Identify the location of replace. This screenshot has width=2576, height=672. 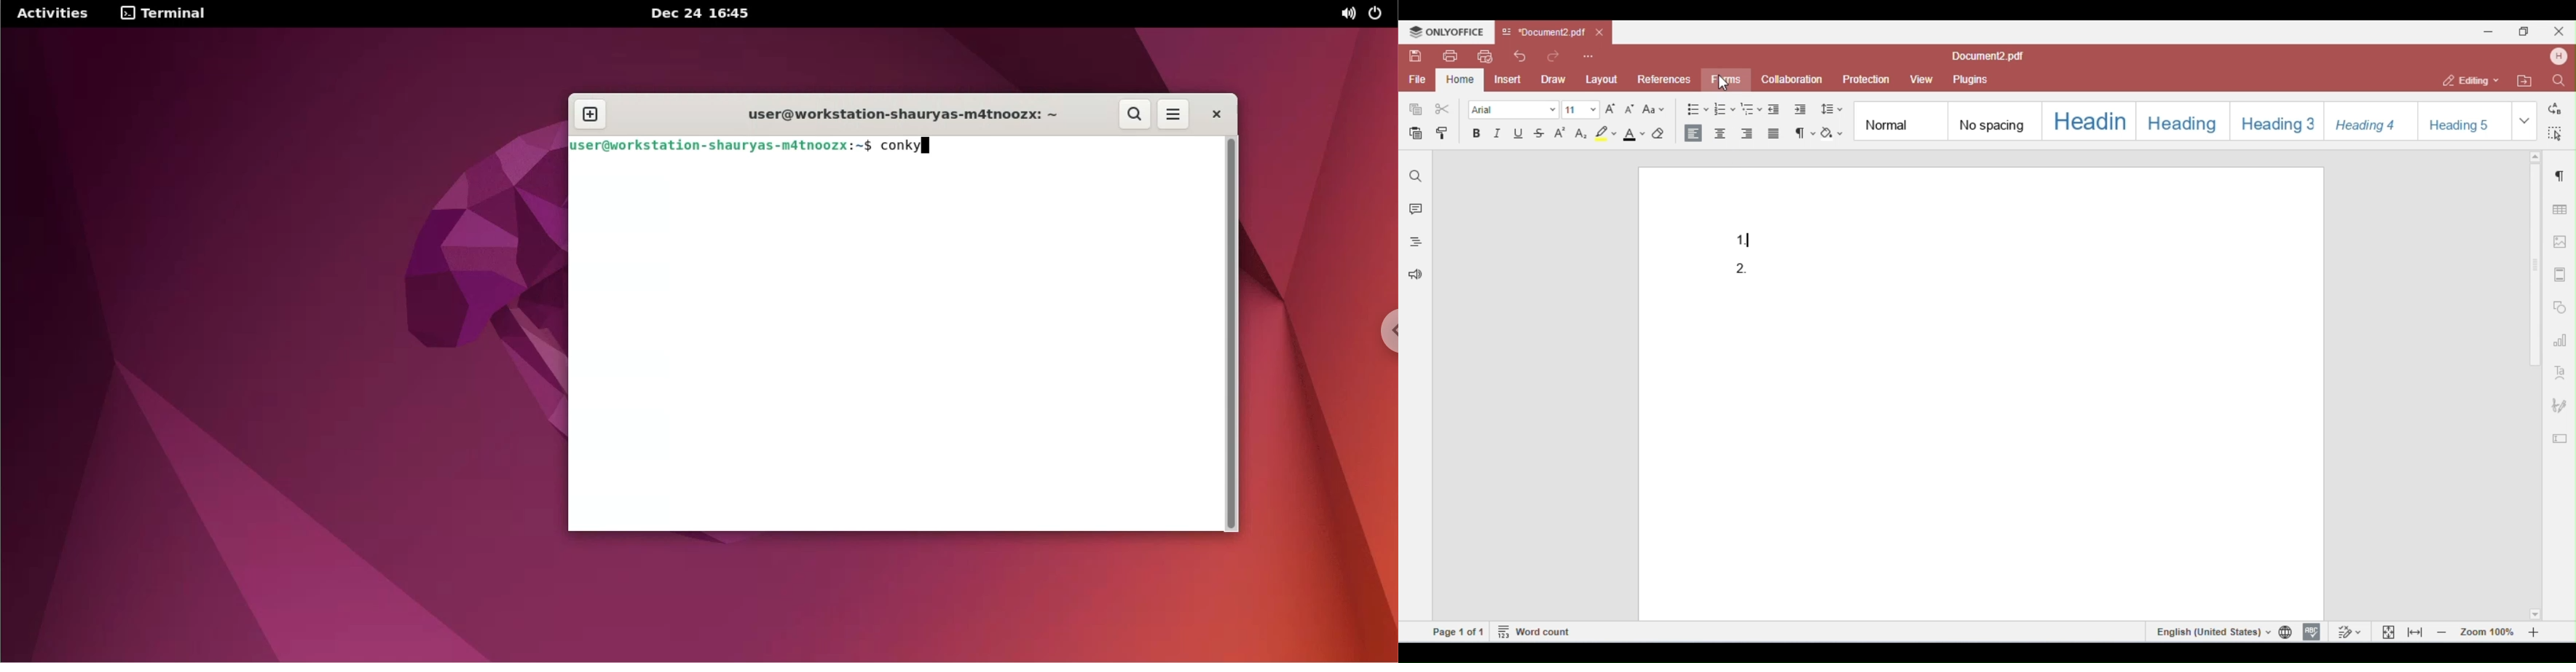
(2554, 109).